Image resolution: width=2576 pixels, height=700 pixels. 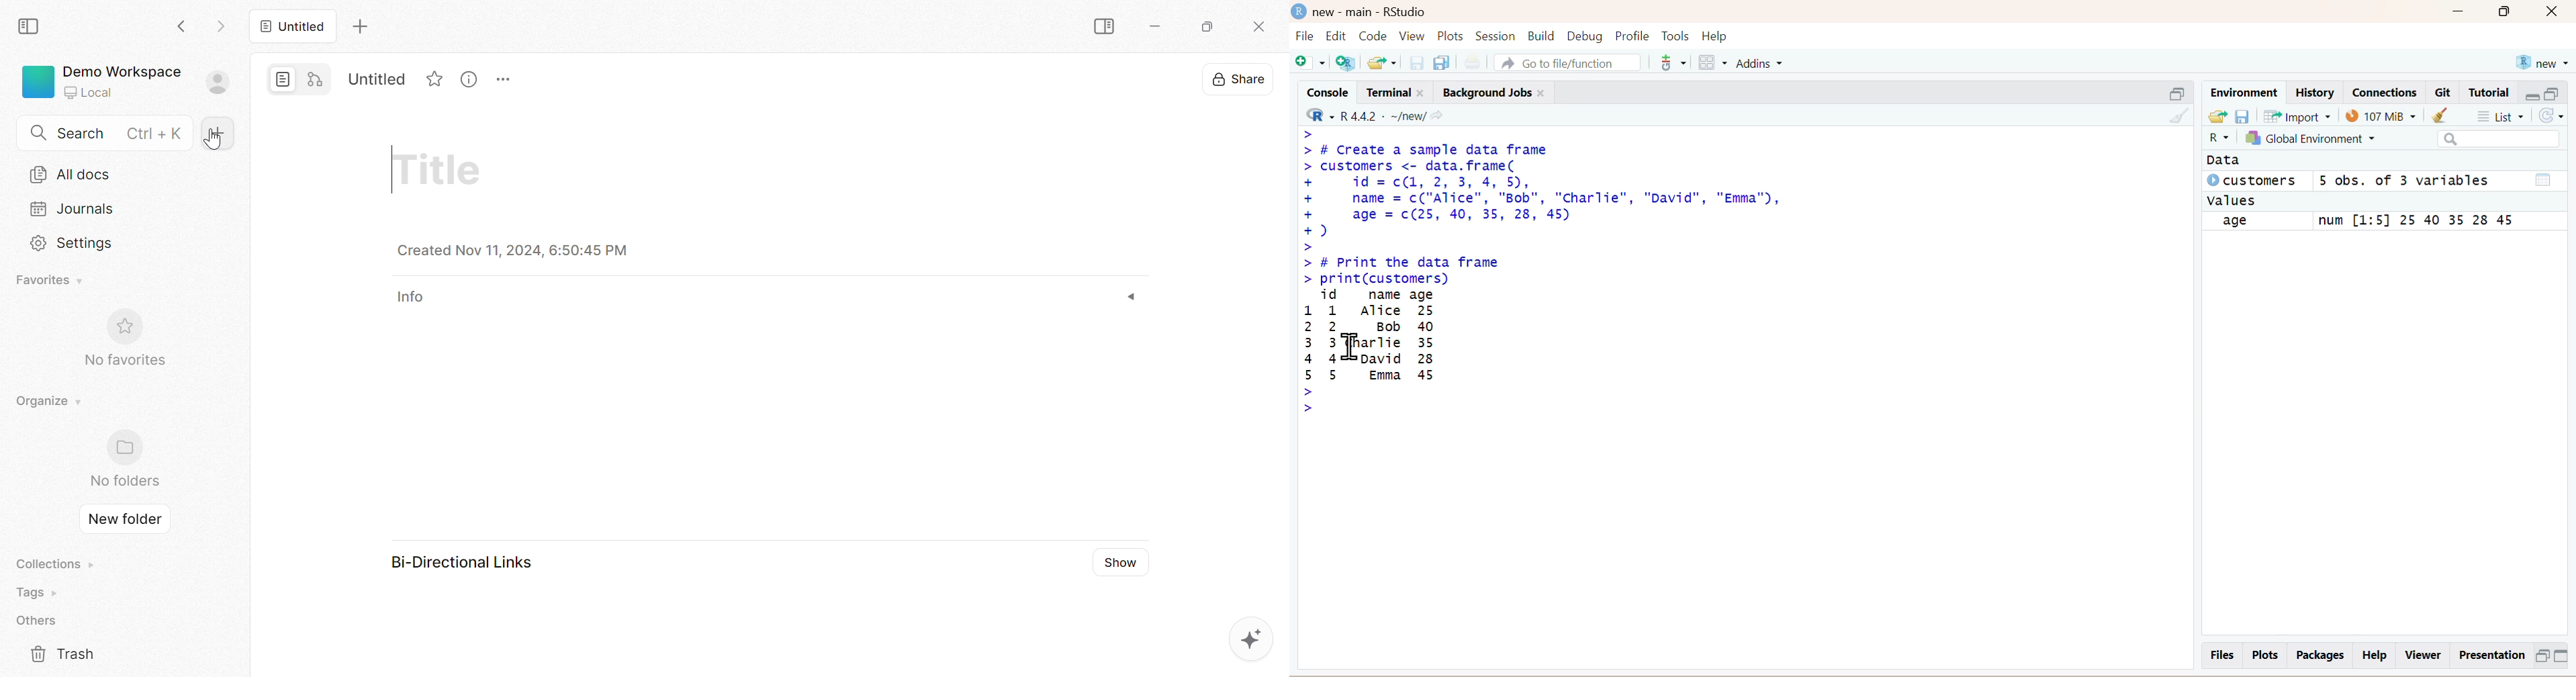 What do you see at coordinates (1417, 62) in the screenshot?
I see `save current file` at bounding box center [1417, 62].